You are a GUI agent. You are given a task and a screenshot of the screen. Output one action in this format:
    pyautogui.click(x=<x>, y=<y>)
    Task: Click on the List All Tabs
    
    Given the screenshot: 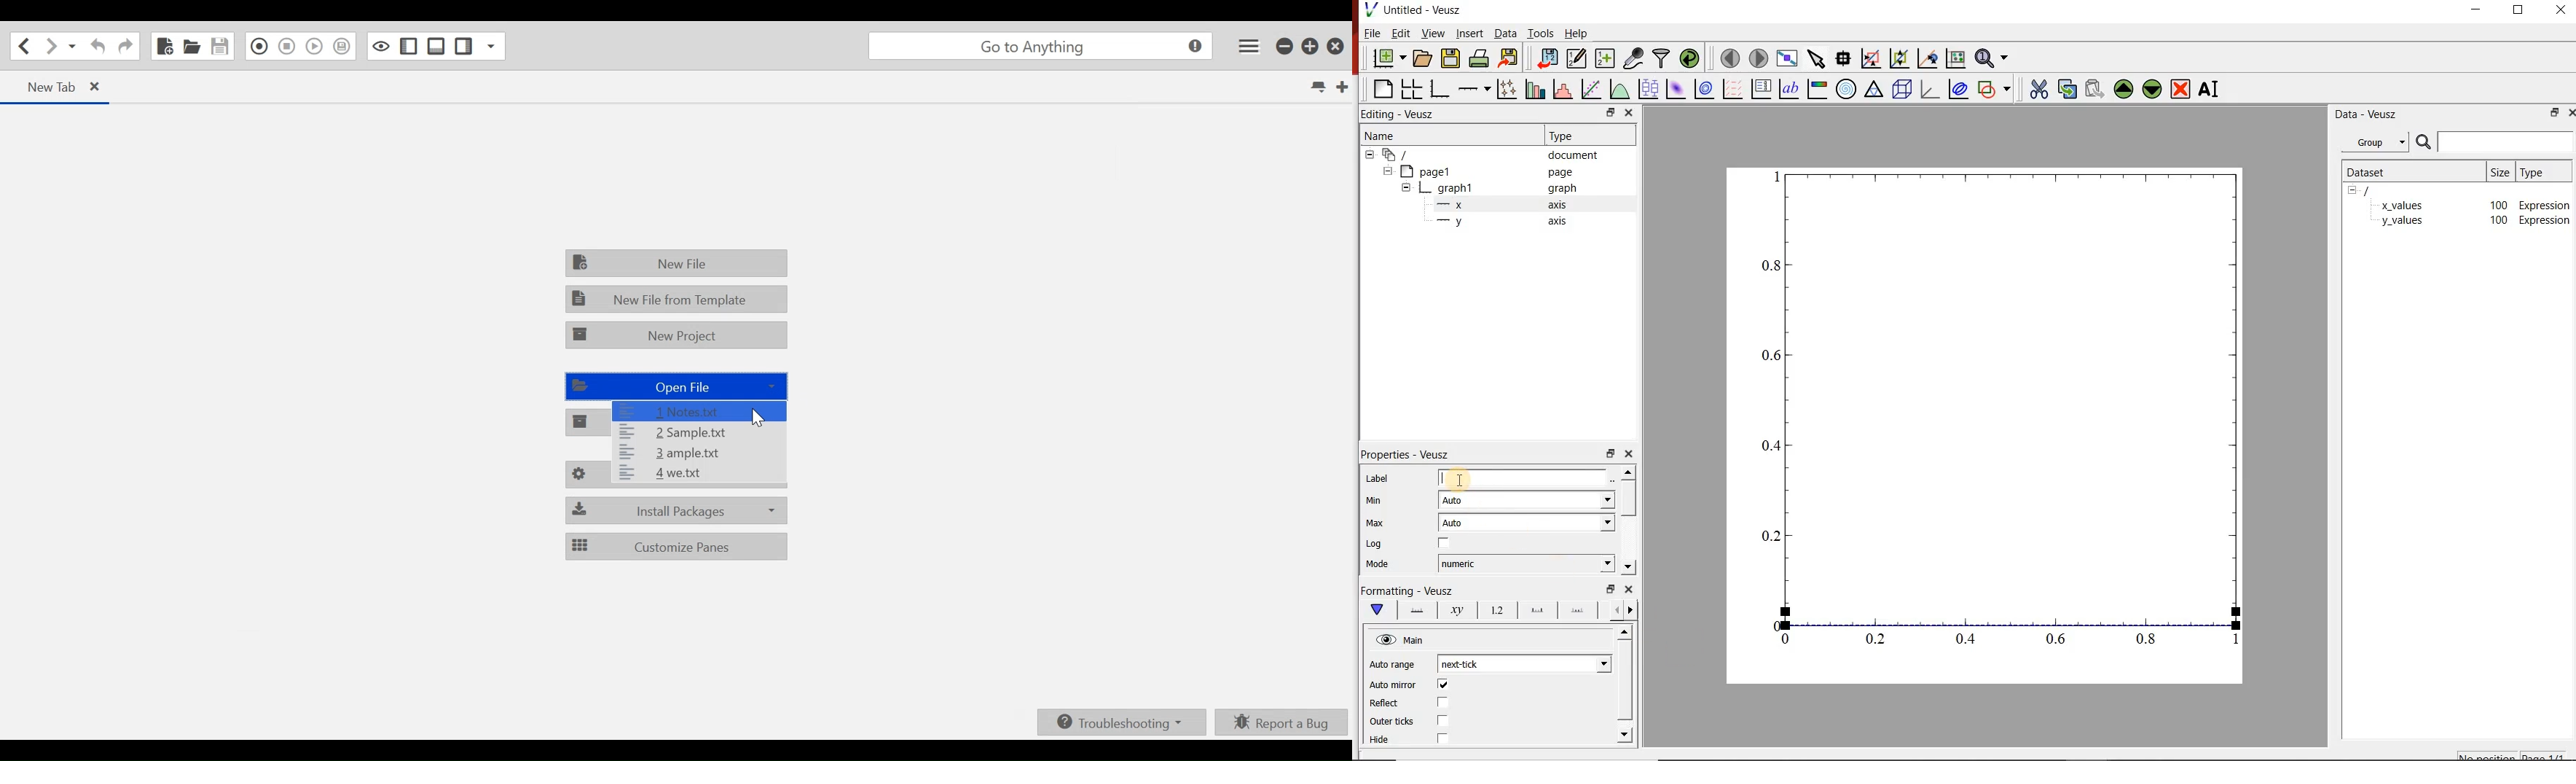 What is the action you would take?
    pyautogui.click(x=1320, y=87)
    